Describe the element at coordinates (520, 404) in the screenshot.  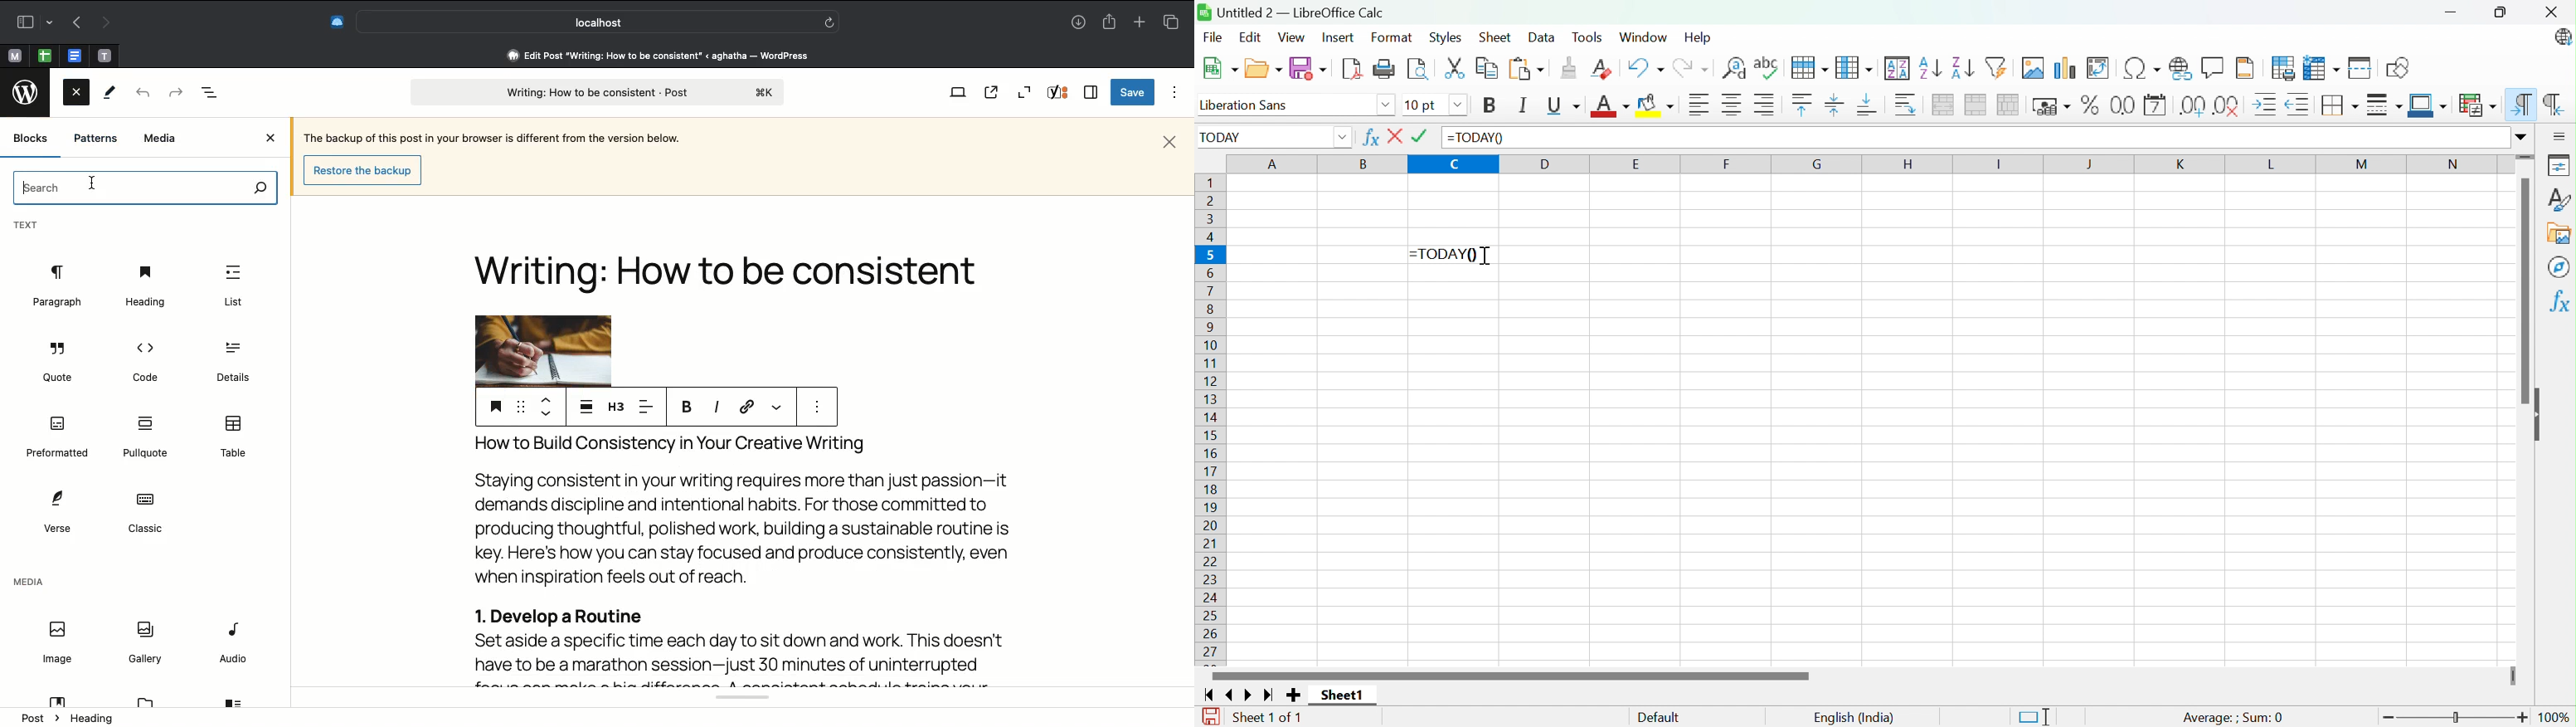
I see `Drag` at that location.